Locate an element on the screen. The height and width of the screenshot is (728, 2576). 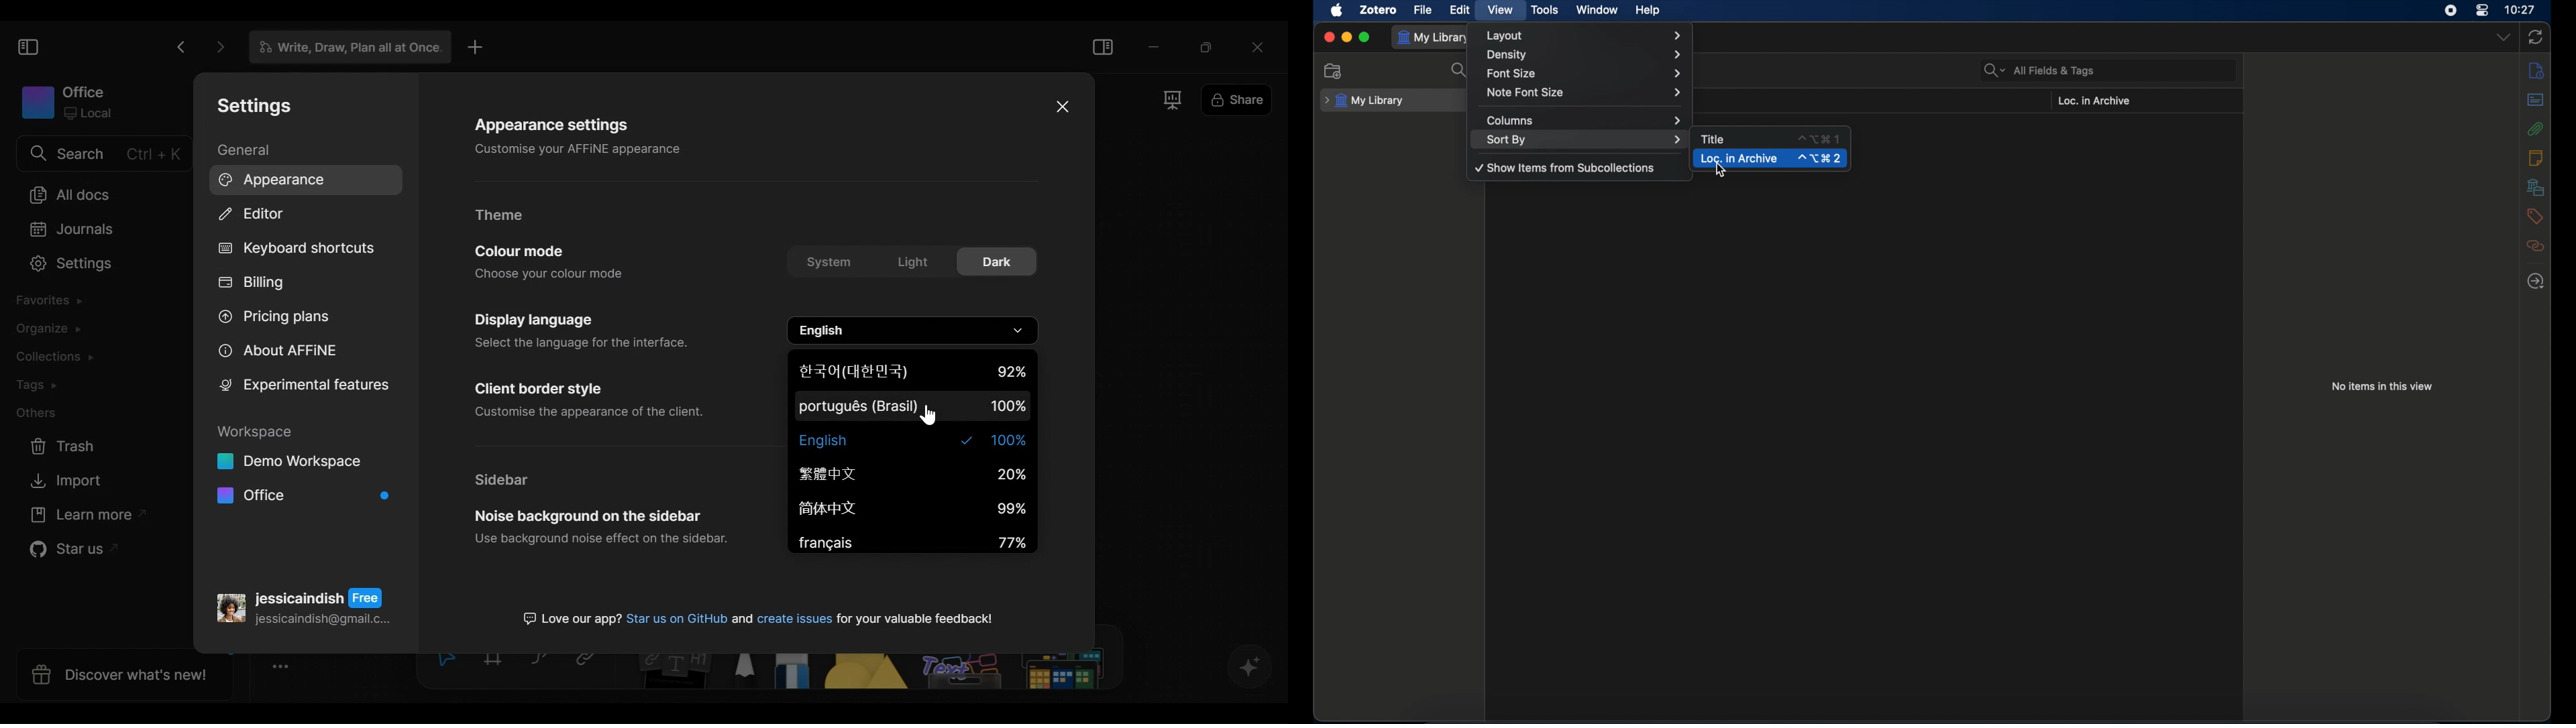
Select is located at coordinates (443, 661).